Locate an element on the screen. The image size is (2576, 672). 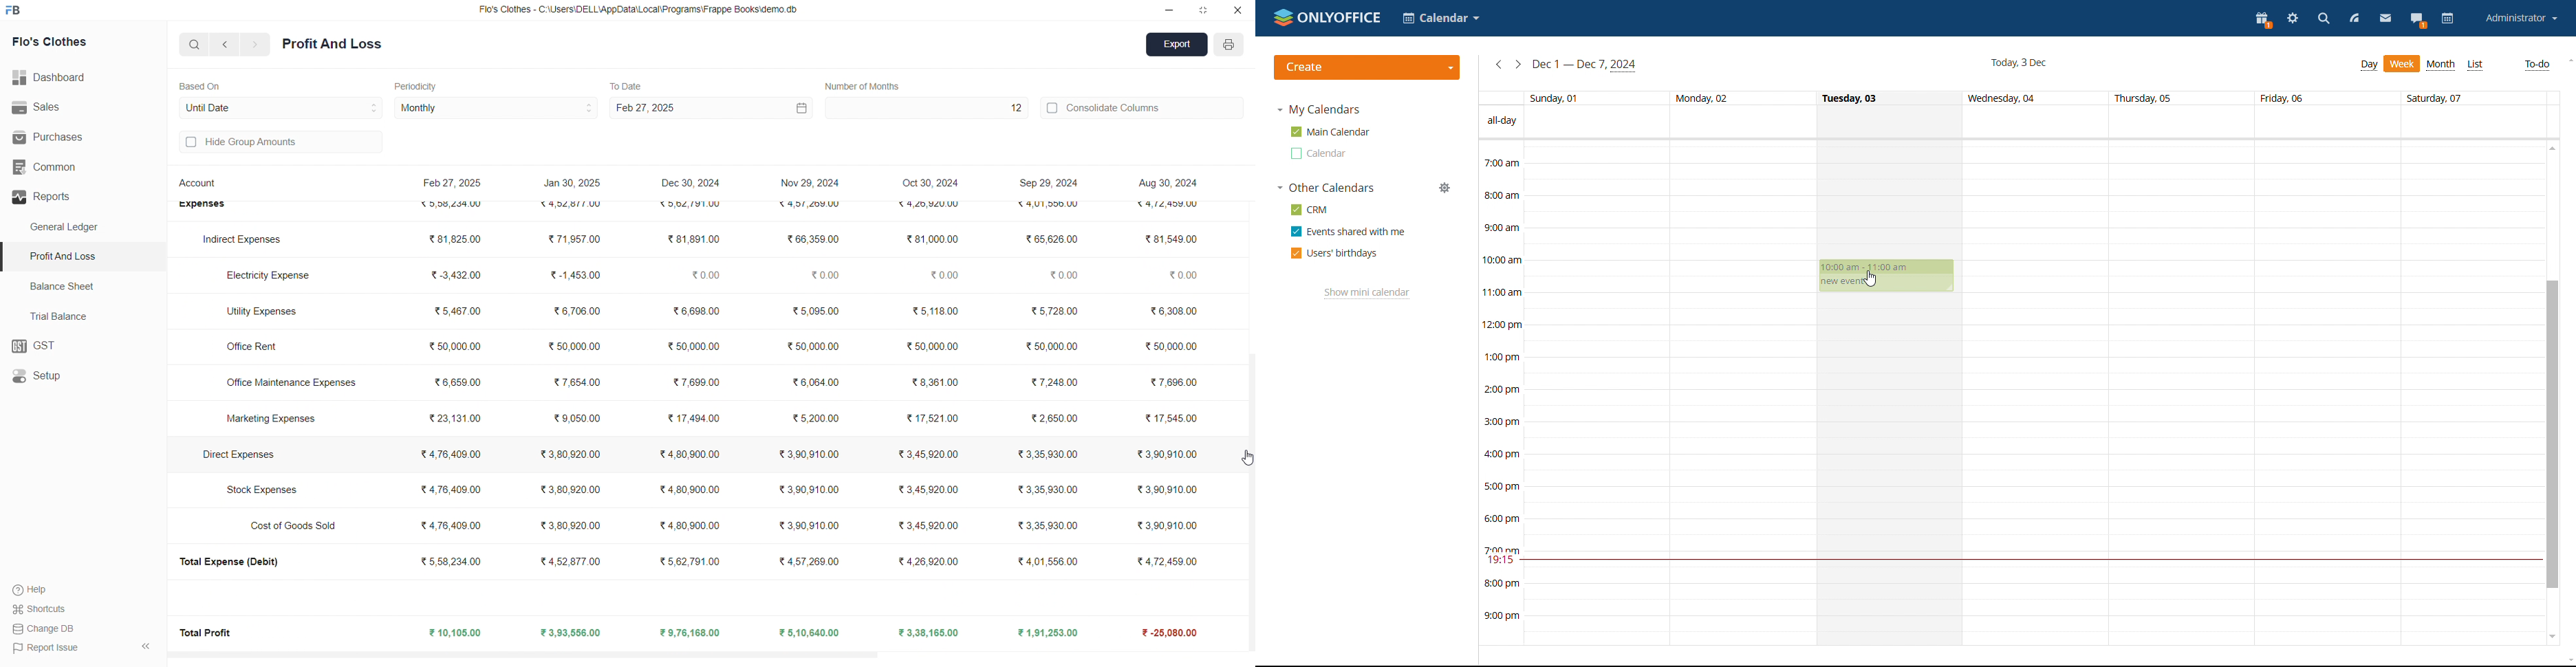
Reports is located at coordinates (78, 197).